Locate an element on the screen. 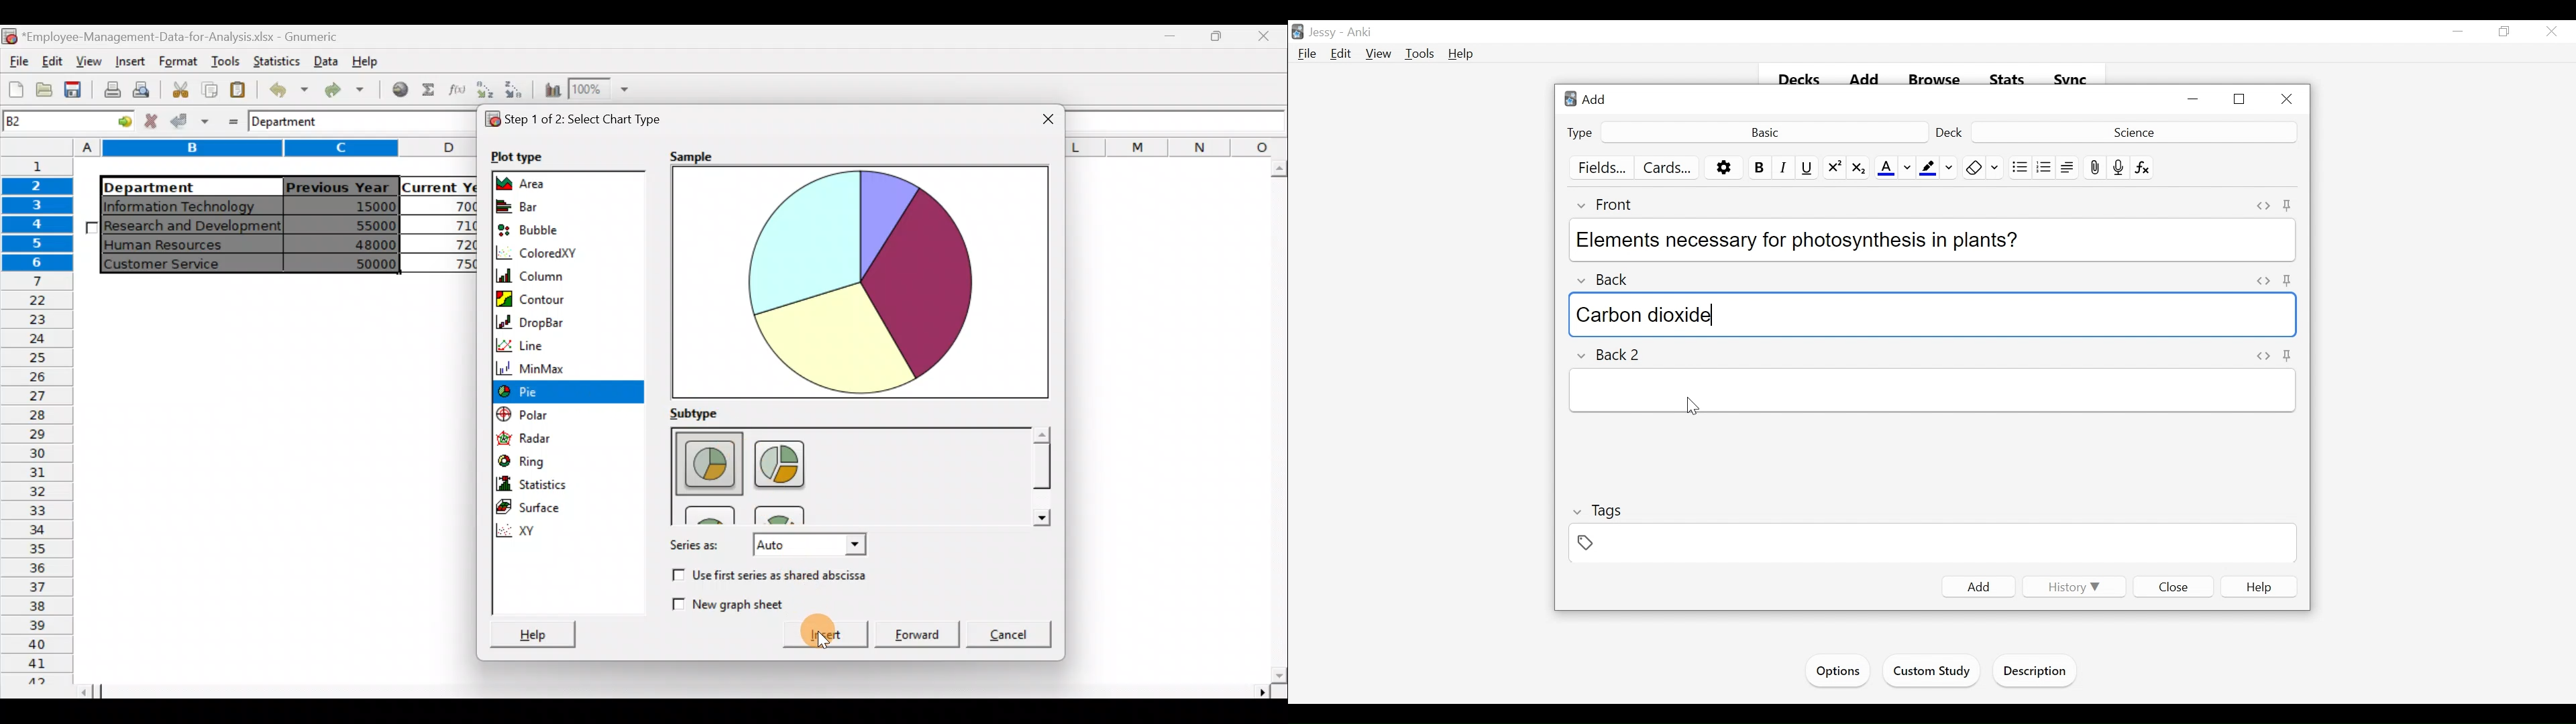 The width and height of the screenshot is (2576, 728). Toggle HTML Editor is located at coordinates (2263, 206).